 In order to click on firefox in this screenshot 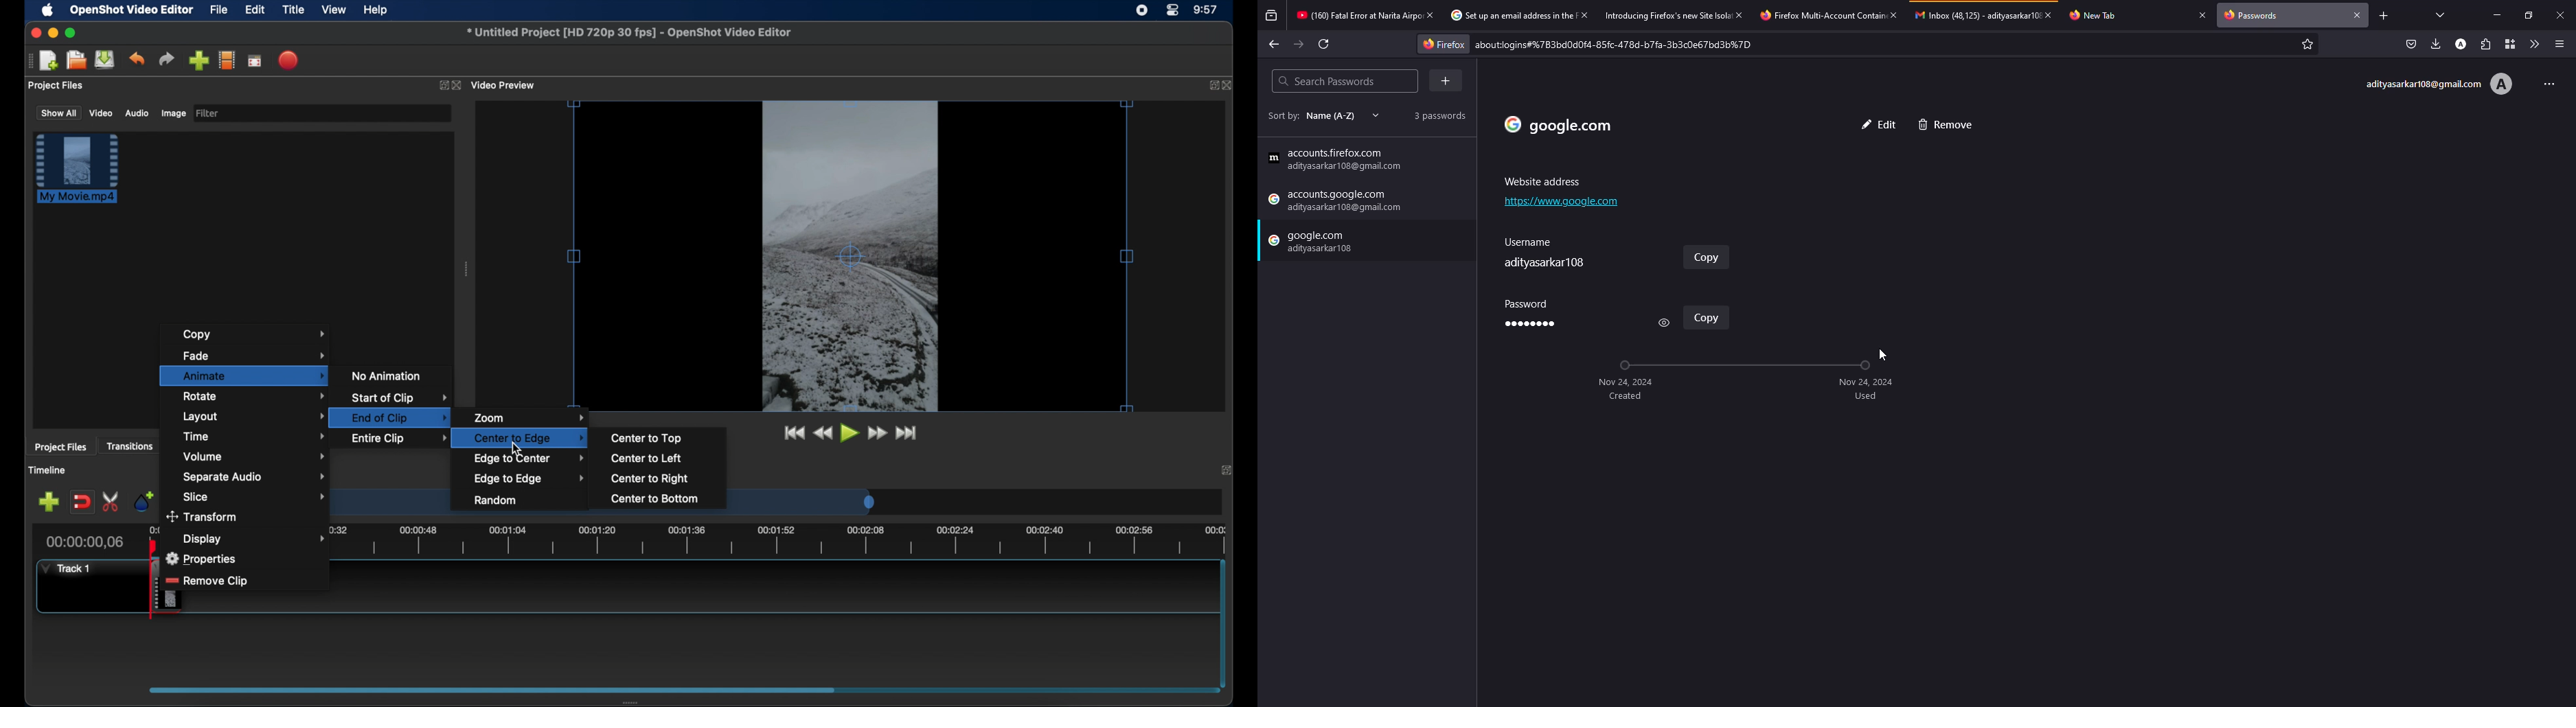, I will do `click(1439, 43)`.